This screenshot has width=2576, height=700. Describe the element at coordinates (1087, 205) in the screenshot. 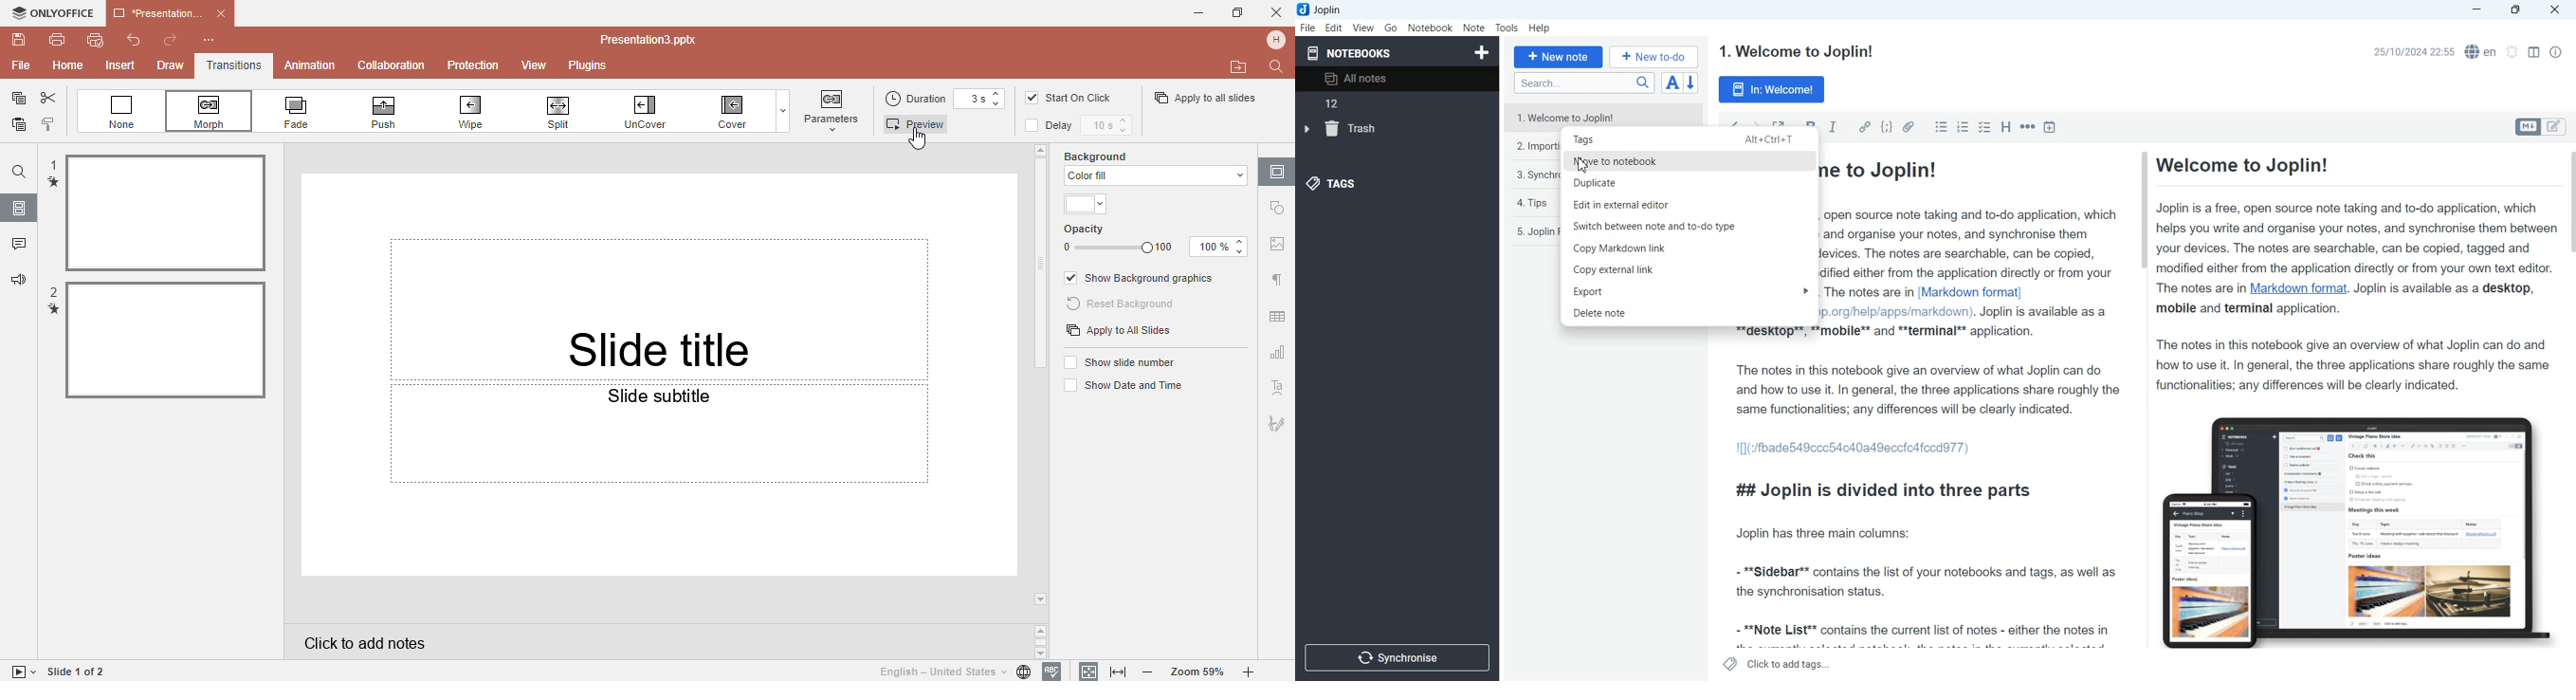

I see `Themes color` at that location.